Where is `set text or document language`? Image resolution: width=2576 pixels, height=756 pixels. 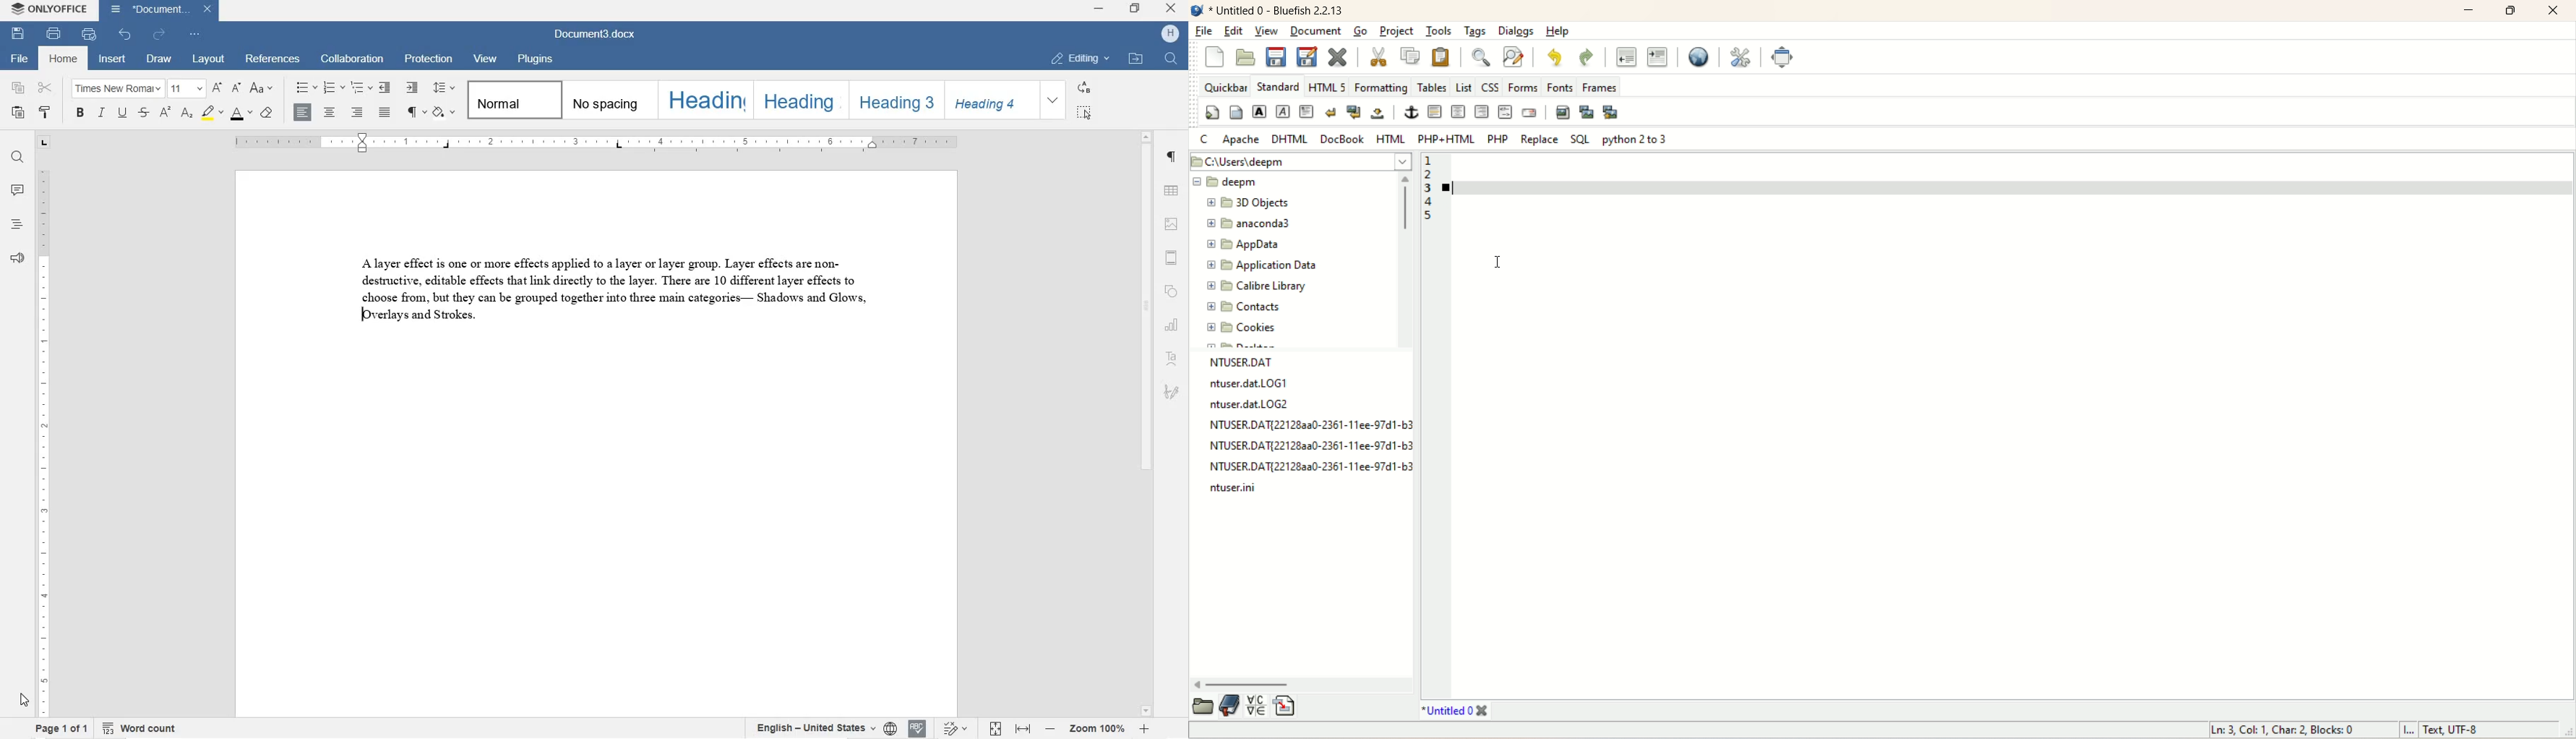
set text or document language is located at coordinates (821, 728).